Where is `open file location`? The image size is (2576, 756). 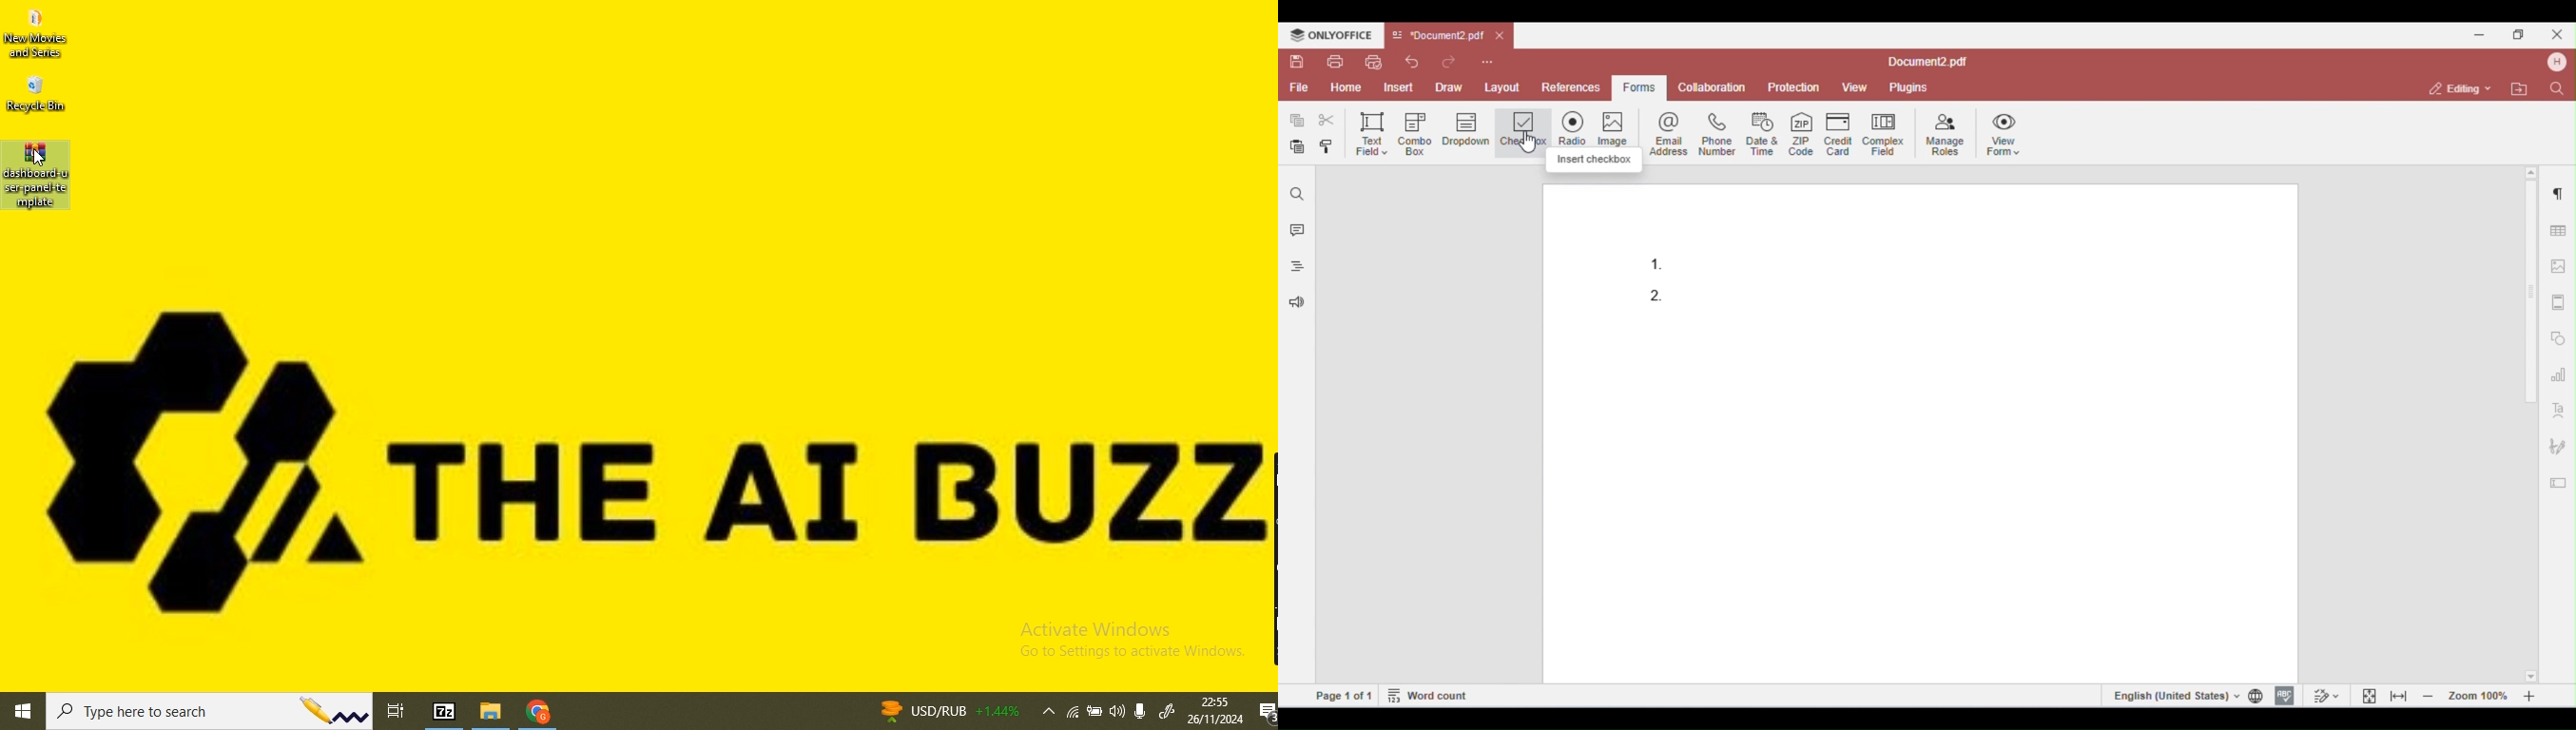 open file location is located at coordinates (2522, 90).